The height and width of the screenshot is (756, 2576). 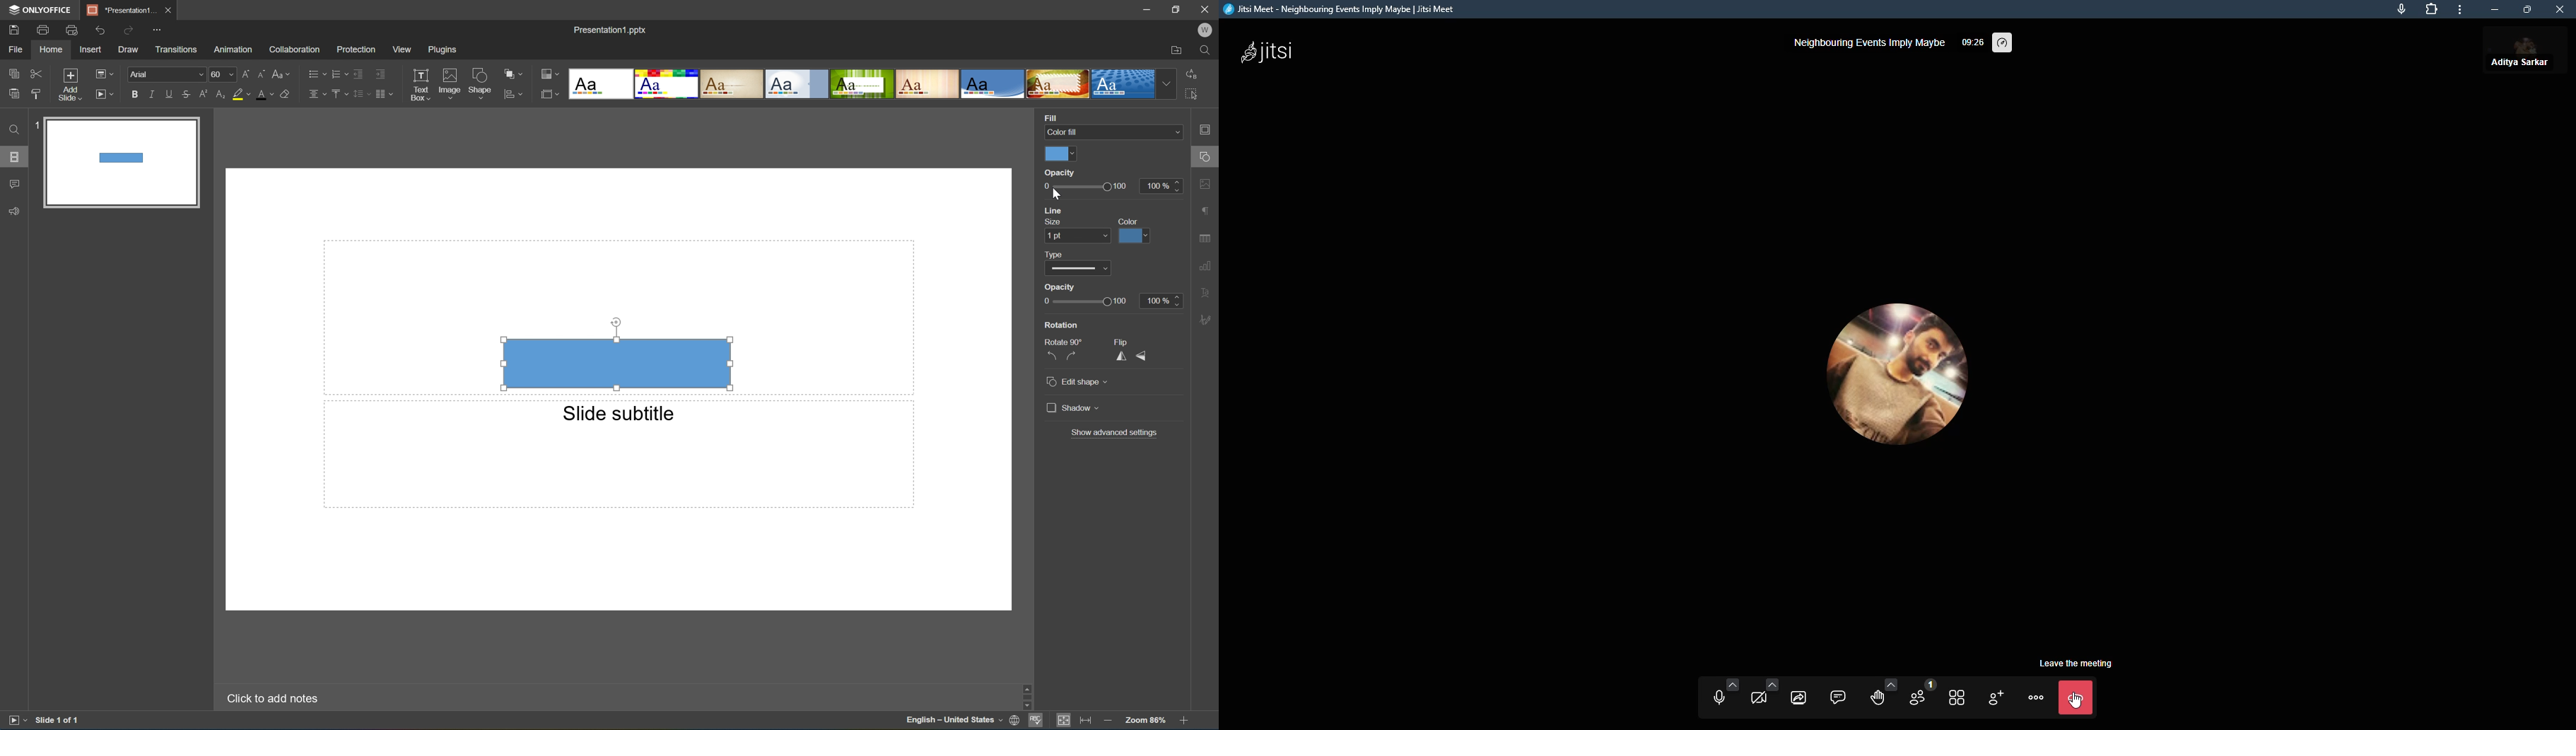 What do you see at coordinates (358, 72) in the screenshot?
I see `Decrease indent` at bounding box center [358, 72].